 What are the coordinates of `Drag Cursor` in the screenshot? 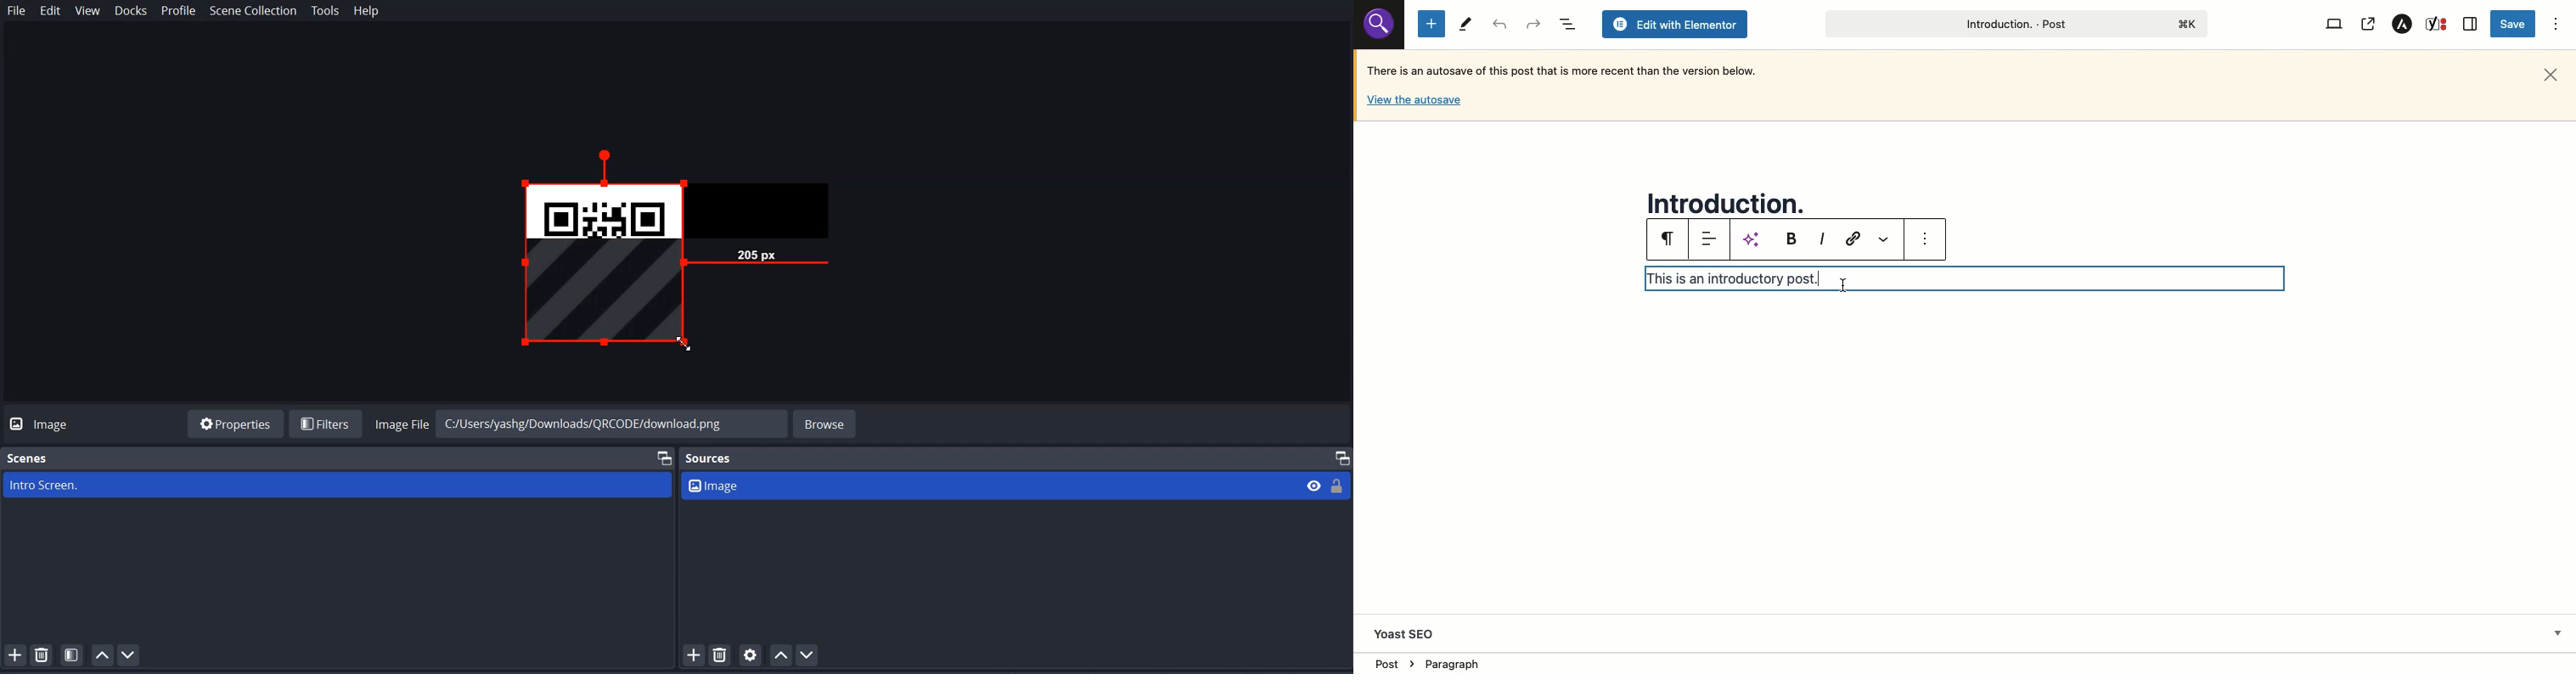 It's located at (683, 343).